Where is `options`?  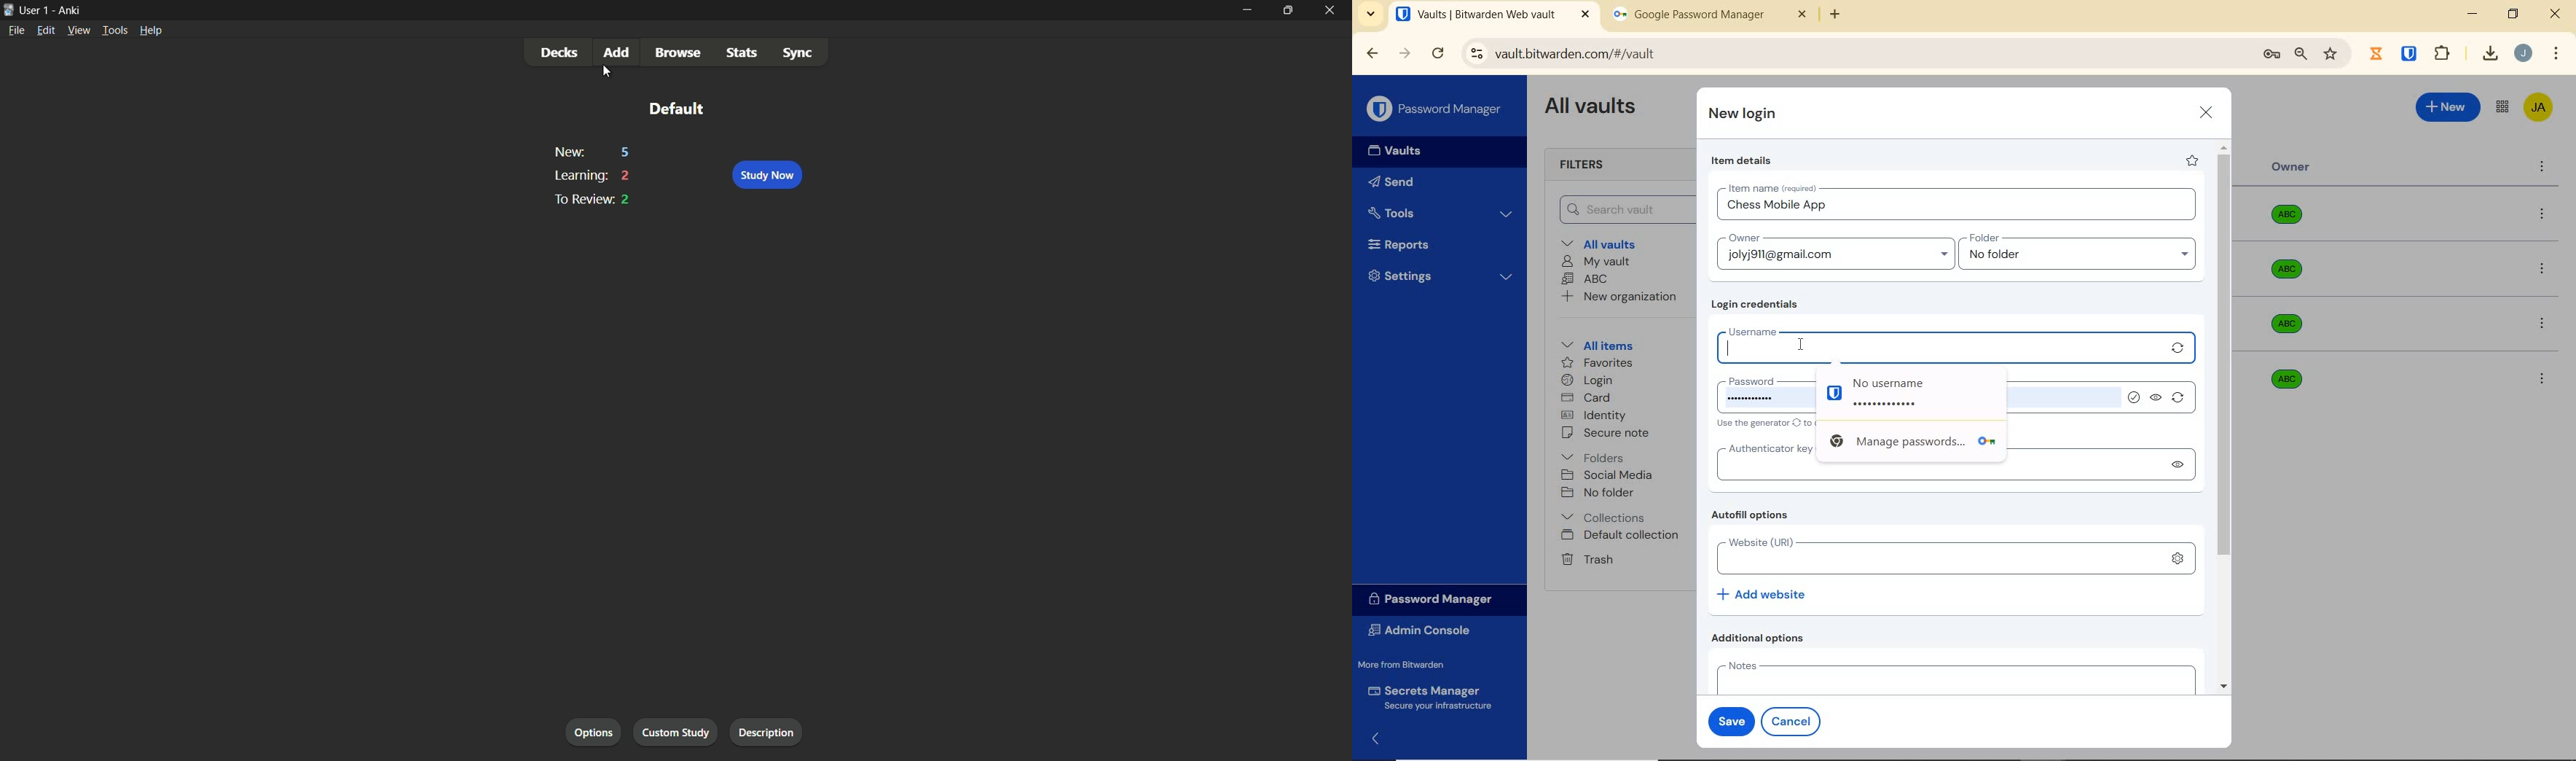
options is located at coordinates (592, 731).